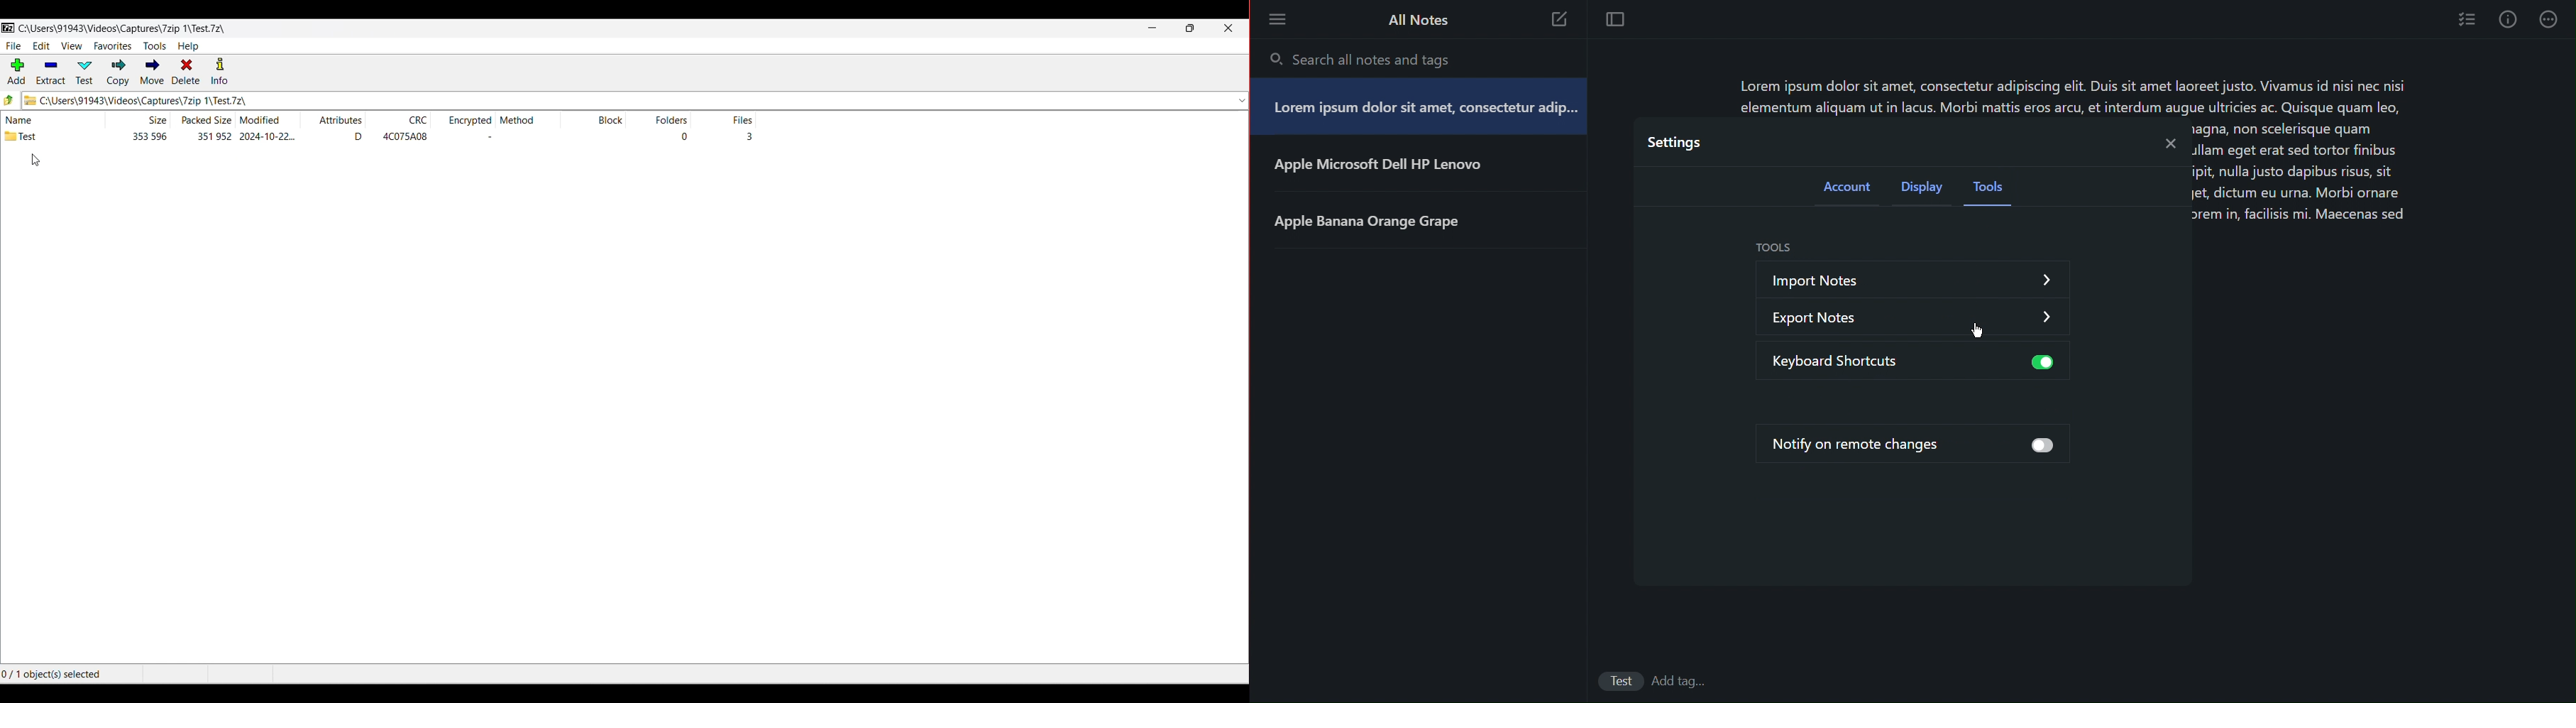 The image size is (2576, 728). Describe the element at coordinates (262, 119) in the screenshot. I see `Modified date column` at that location.